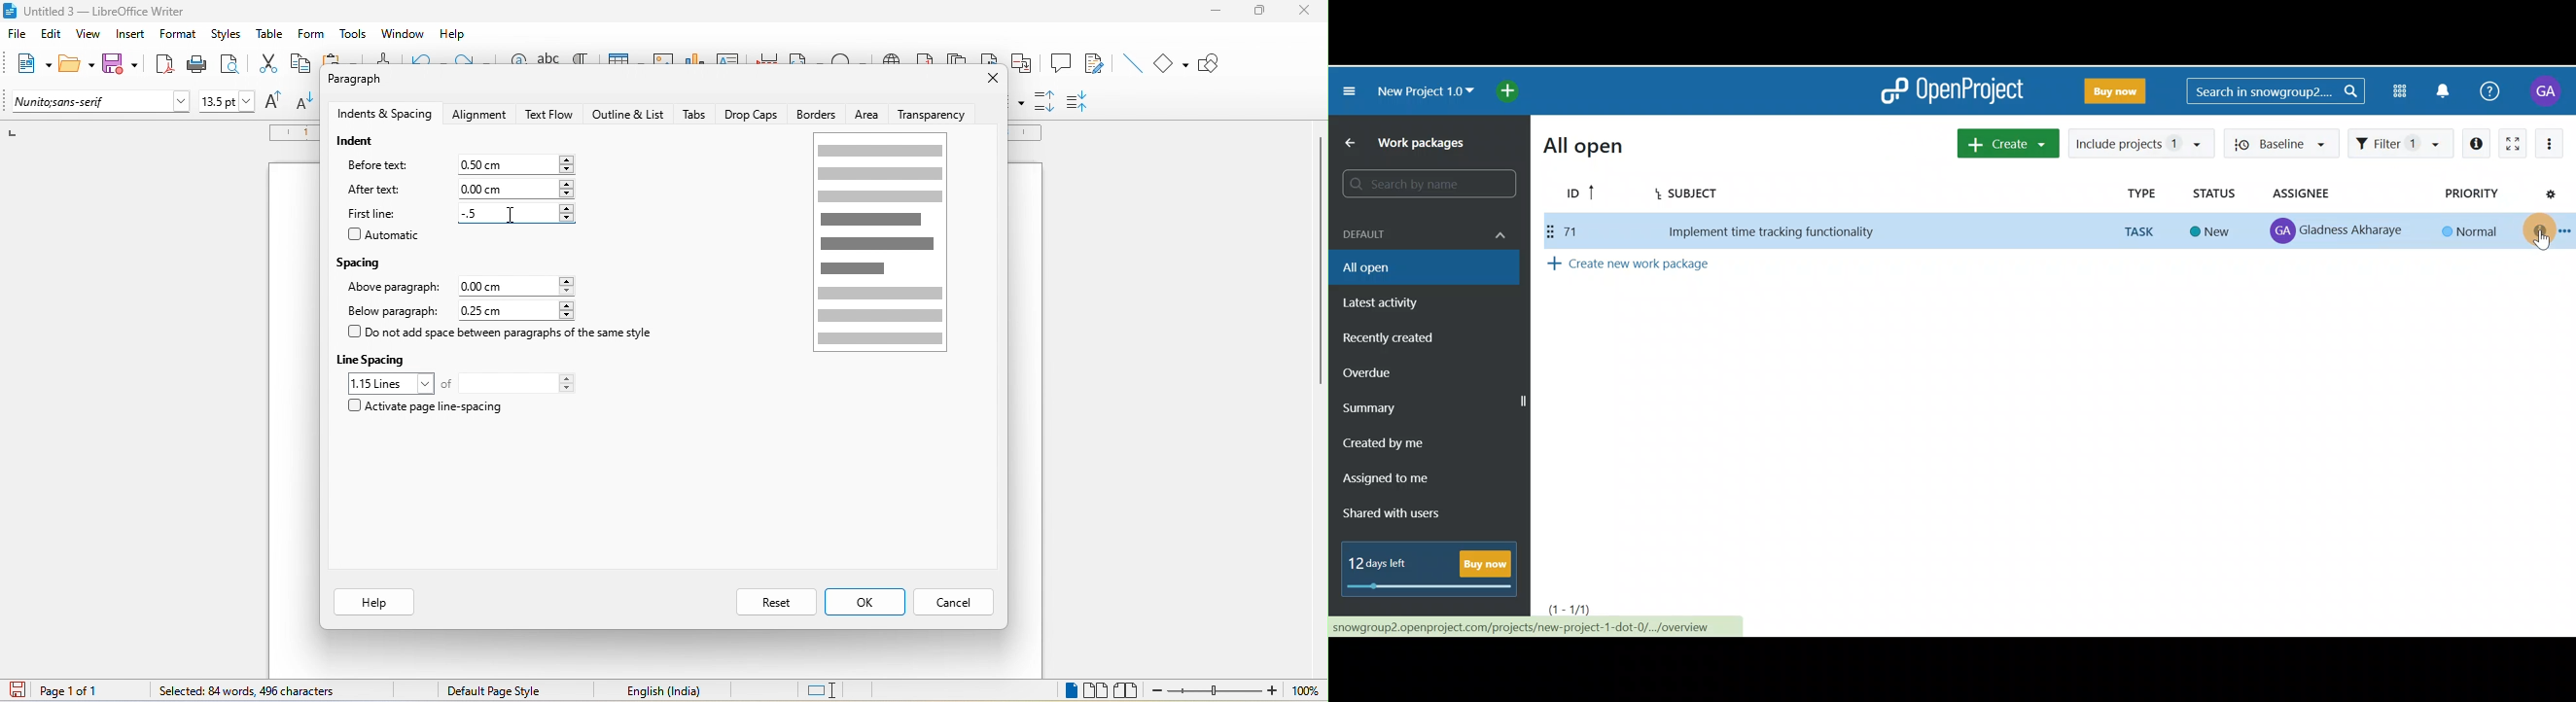 This screenshot has height=728, width=2576. What do you see at coordinates (88, 37) in the screenshot?
I see `view` at bounding box center [88, 37].